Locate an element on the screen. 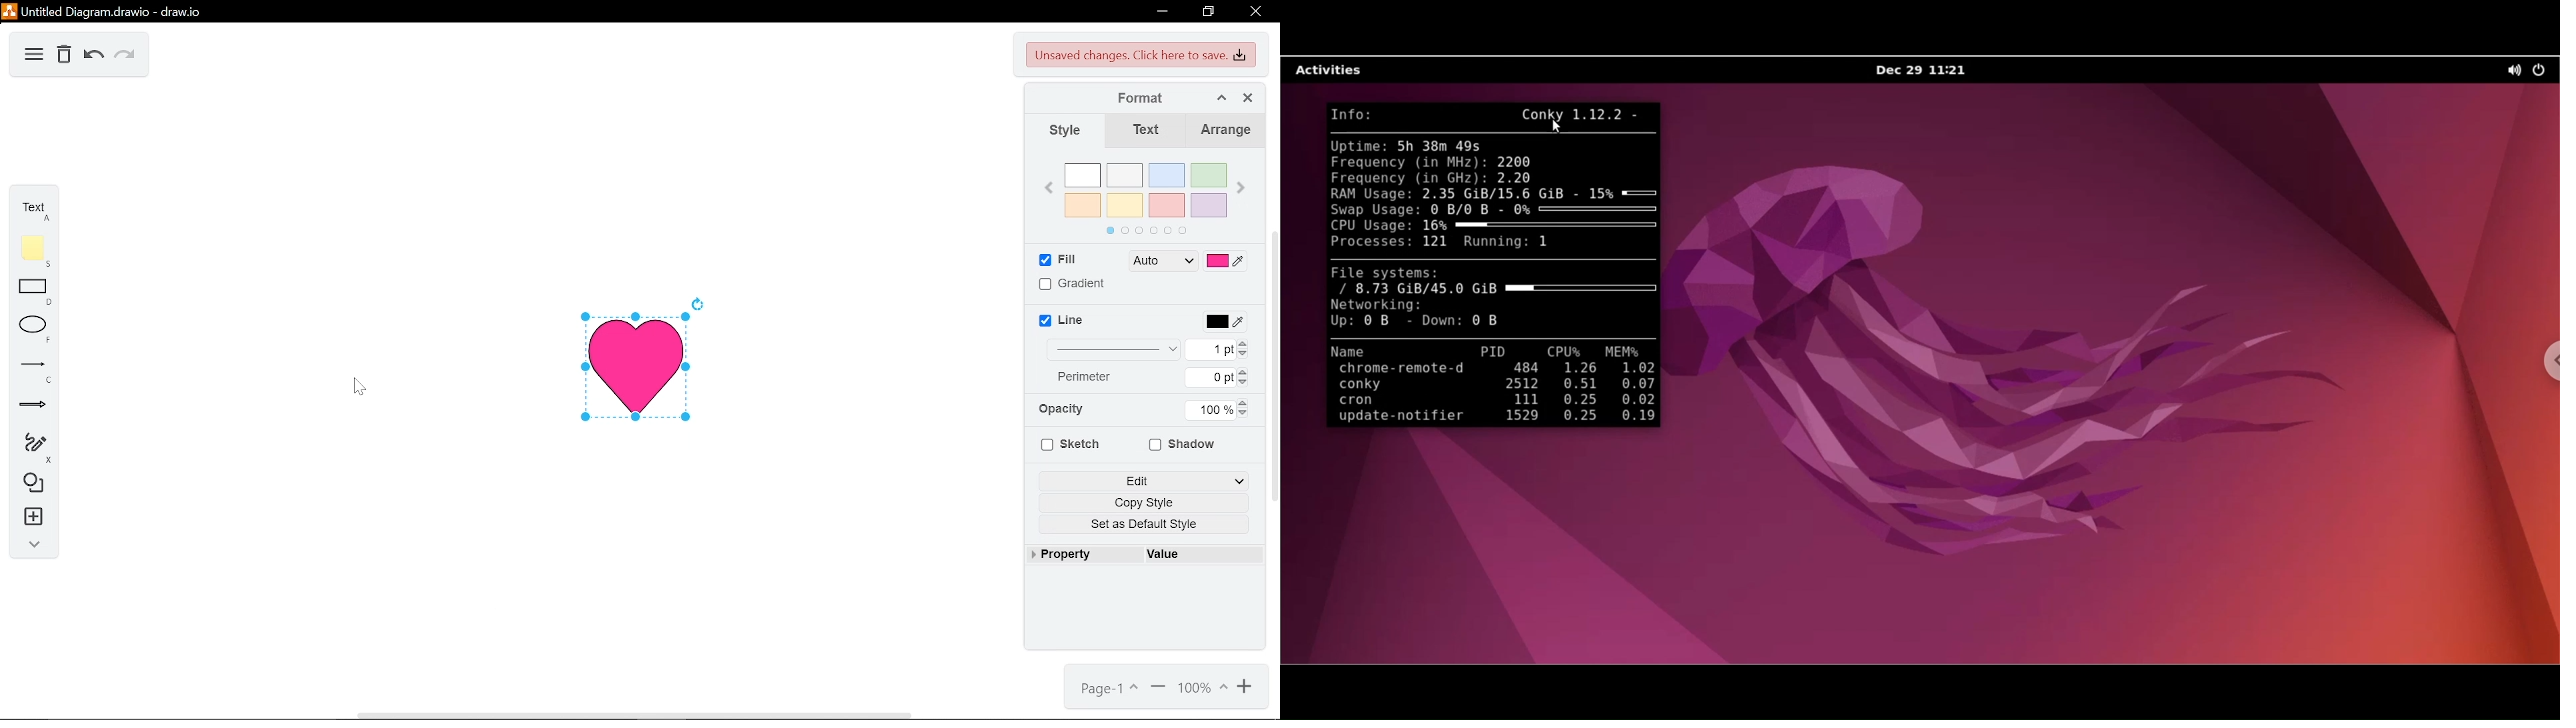 The width and height of the screenshot is (2576, 728). 100% is located at coordinates (1212, 408).